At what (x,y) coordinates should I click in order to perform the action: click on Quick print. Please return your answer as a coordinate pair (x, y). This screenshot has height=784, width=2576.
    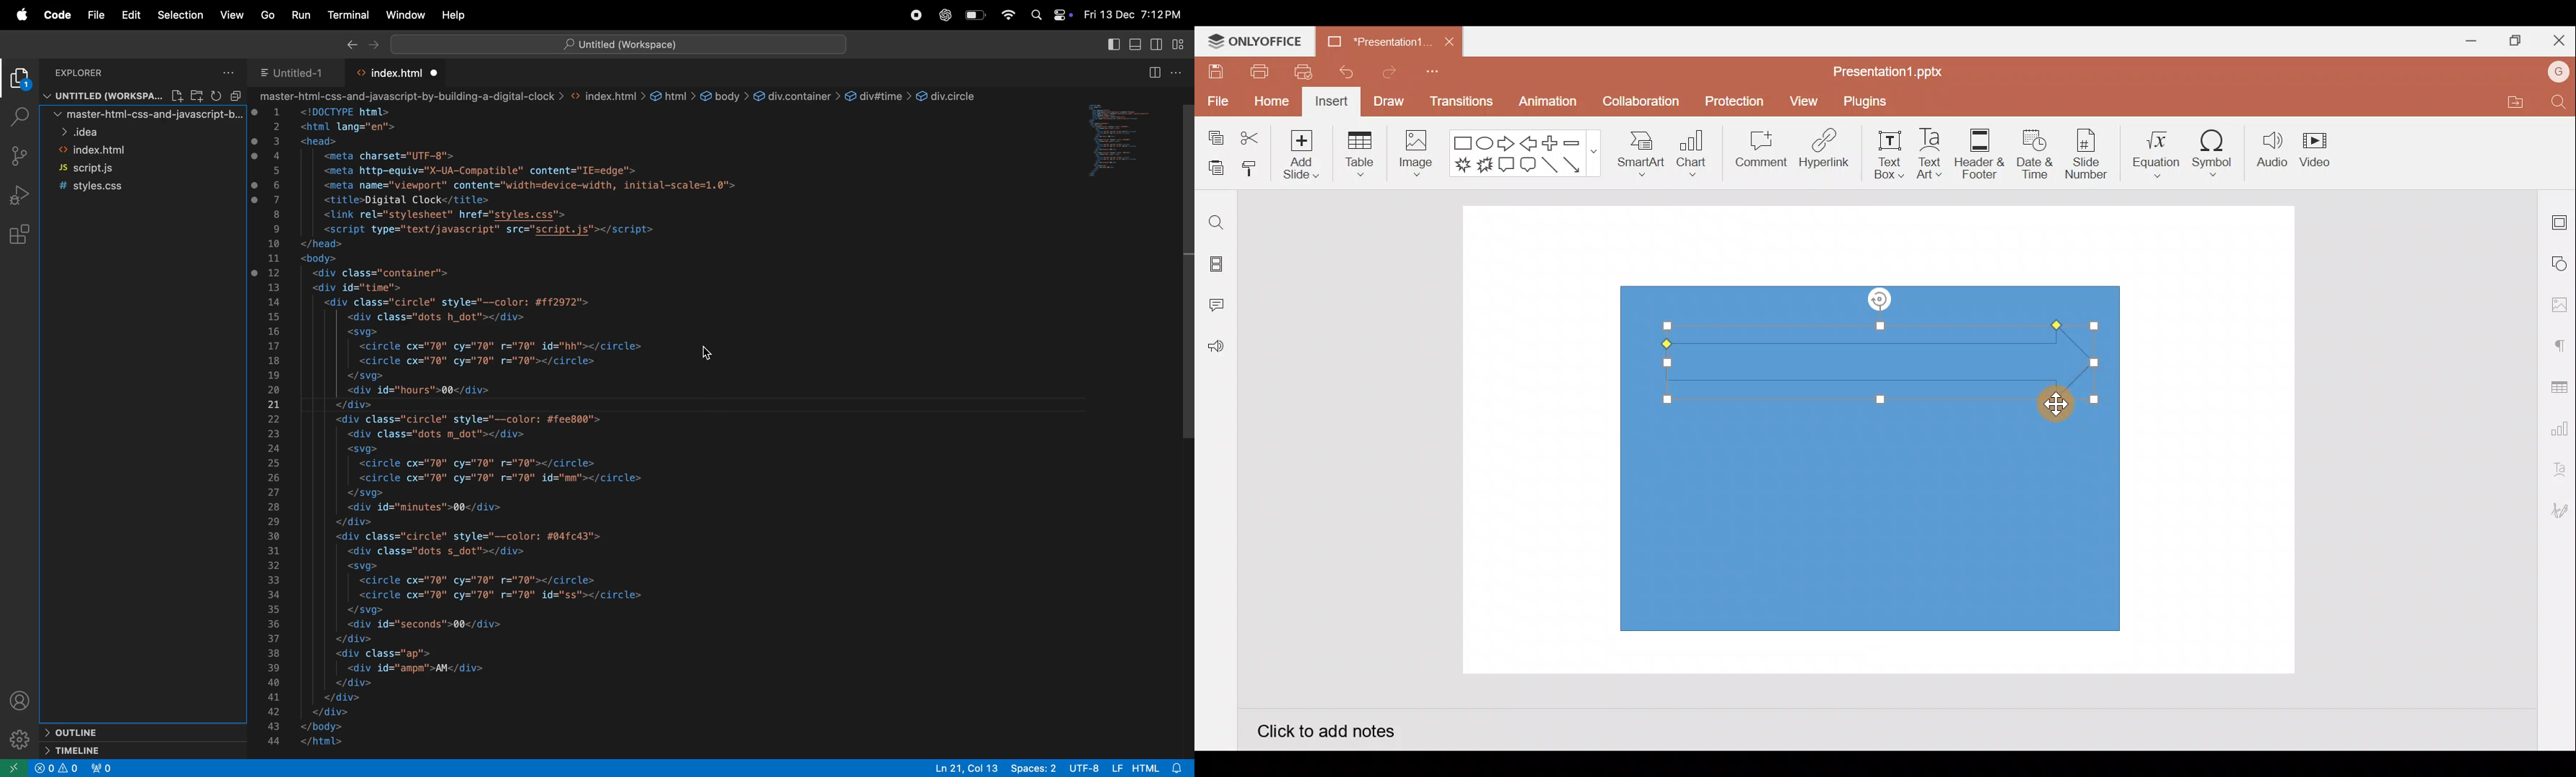
    Looking at the image, I should click on (1299, 72).